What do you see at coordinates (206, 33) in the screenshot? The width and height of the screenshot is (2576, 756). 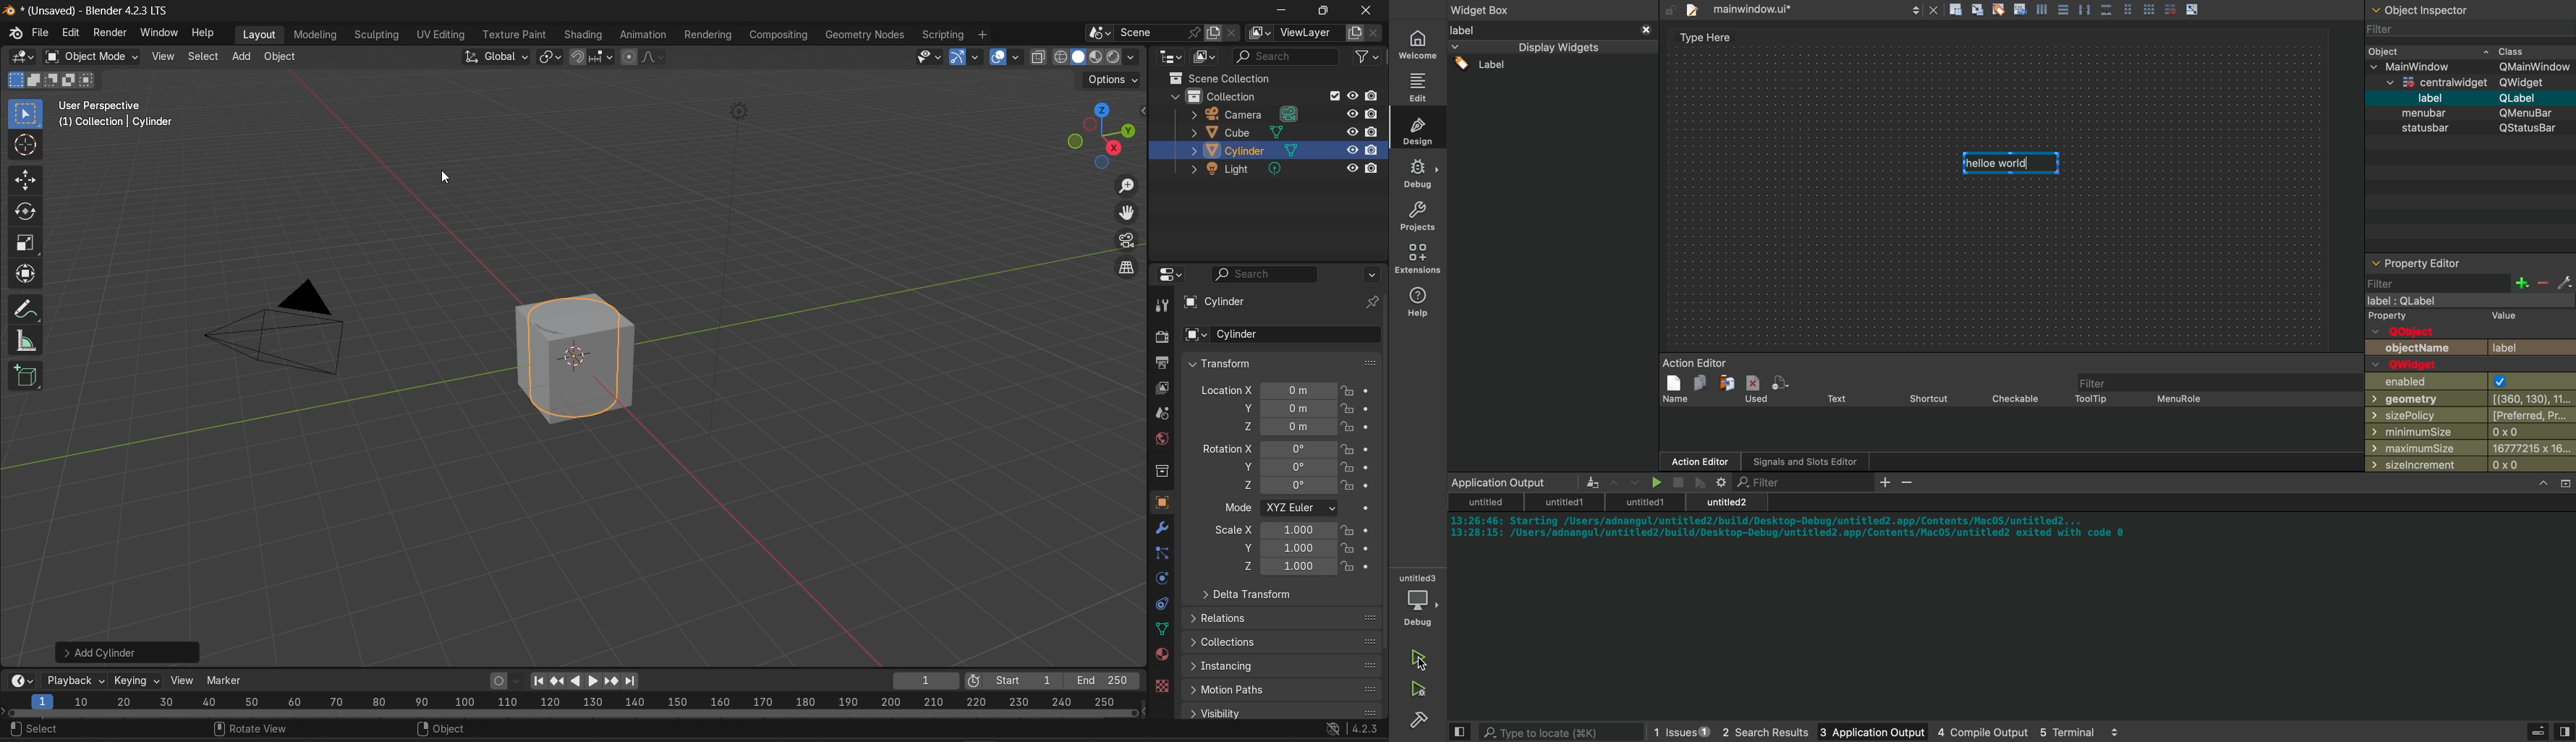 I see `help` at bounding box center [206, 33].